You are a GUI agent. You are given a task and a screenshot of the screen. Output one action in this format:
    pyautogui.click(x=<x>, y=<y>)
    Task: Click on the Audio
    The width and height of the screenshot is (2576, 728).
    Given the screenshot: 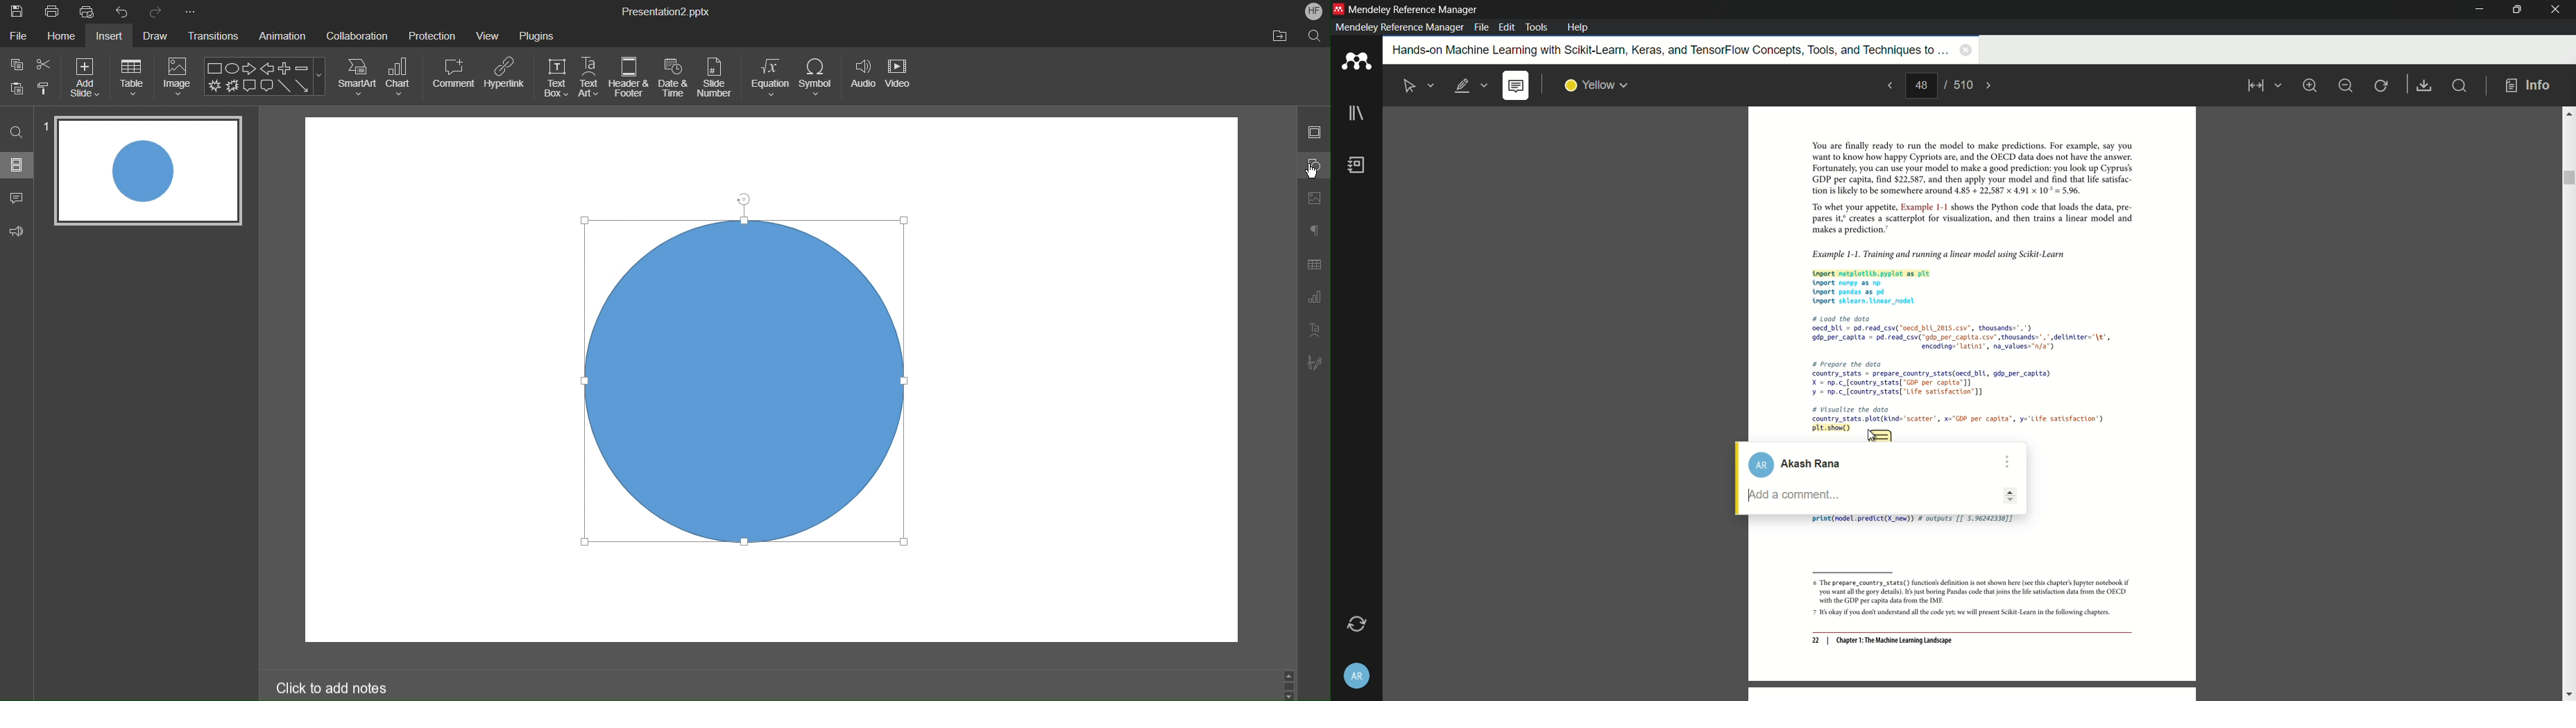 What is the action you would take?
    pyautogui.click(x=862, y=79)
    